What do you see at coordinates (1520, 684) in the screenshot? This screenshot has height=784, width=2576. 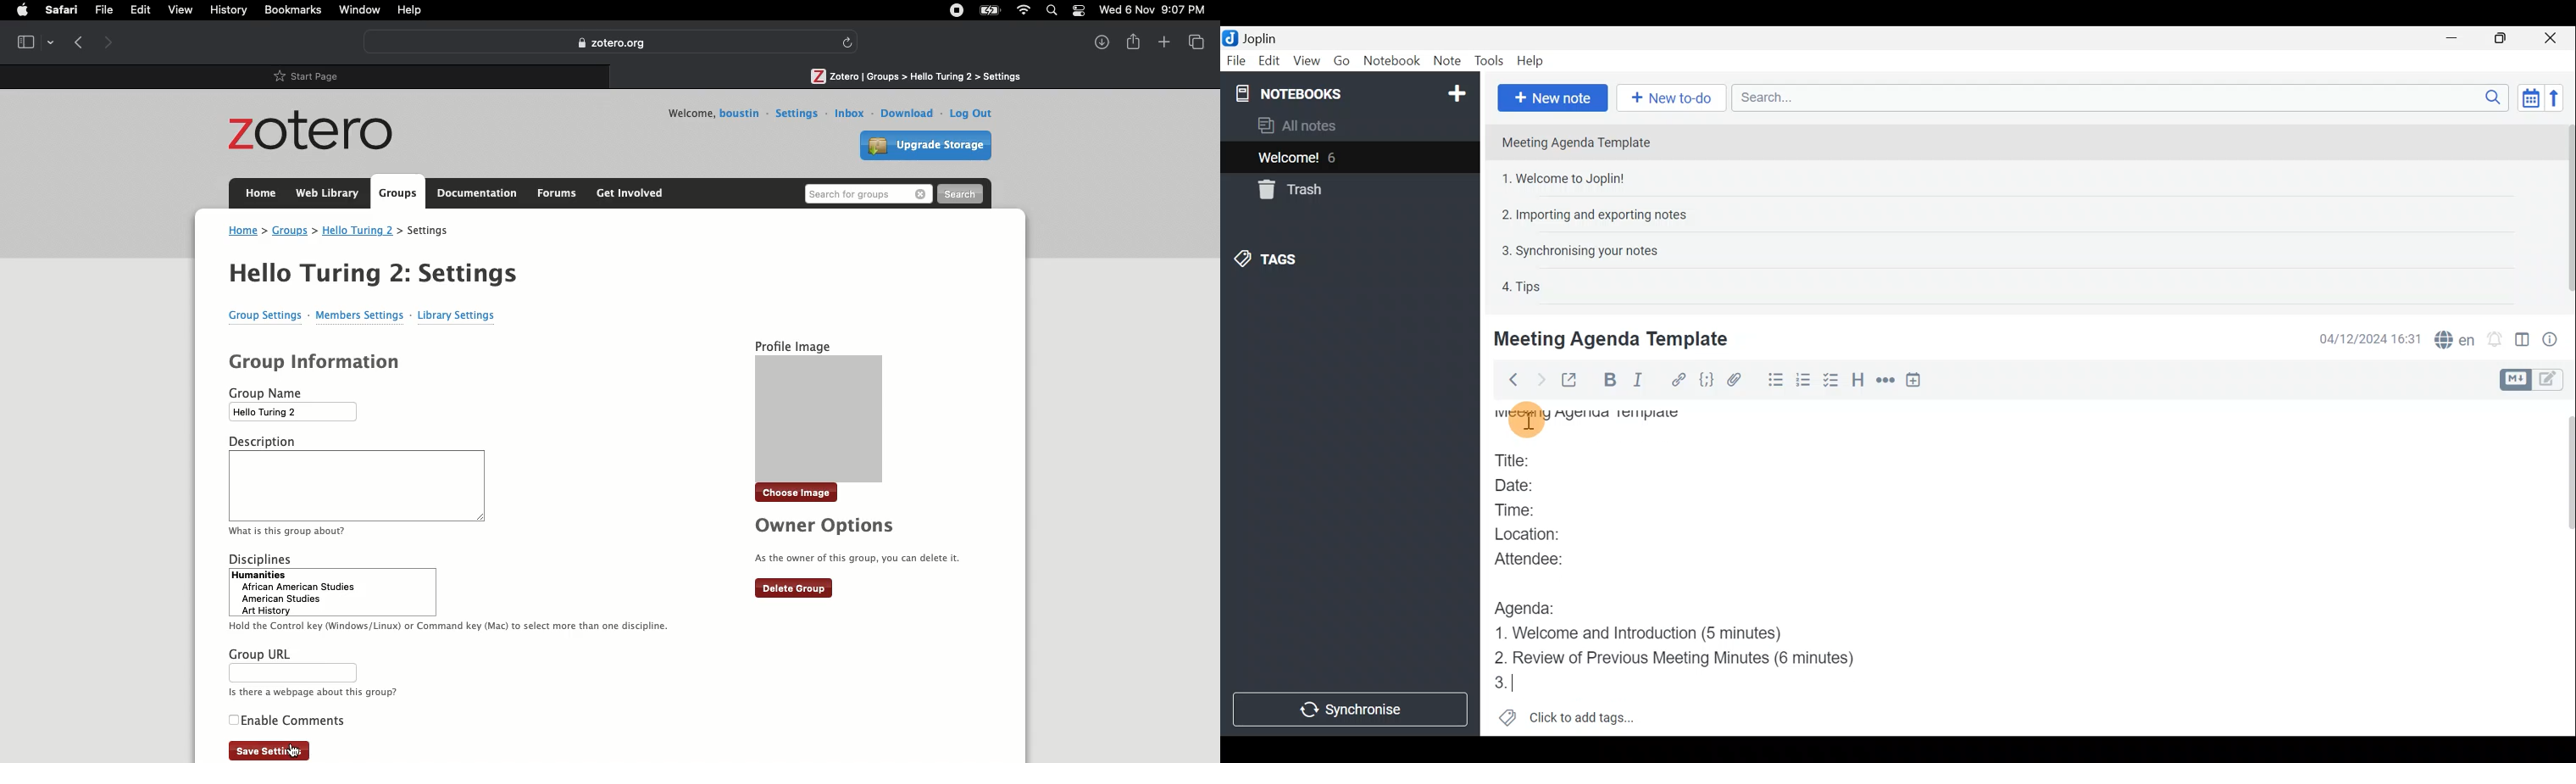 I see `3.` at bounding box center [1520, 684].